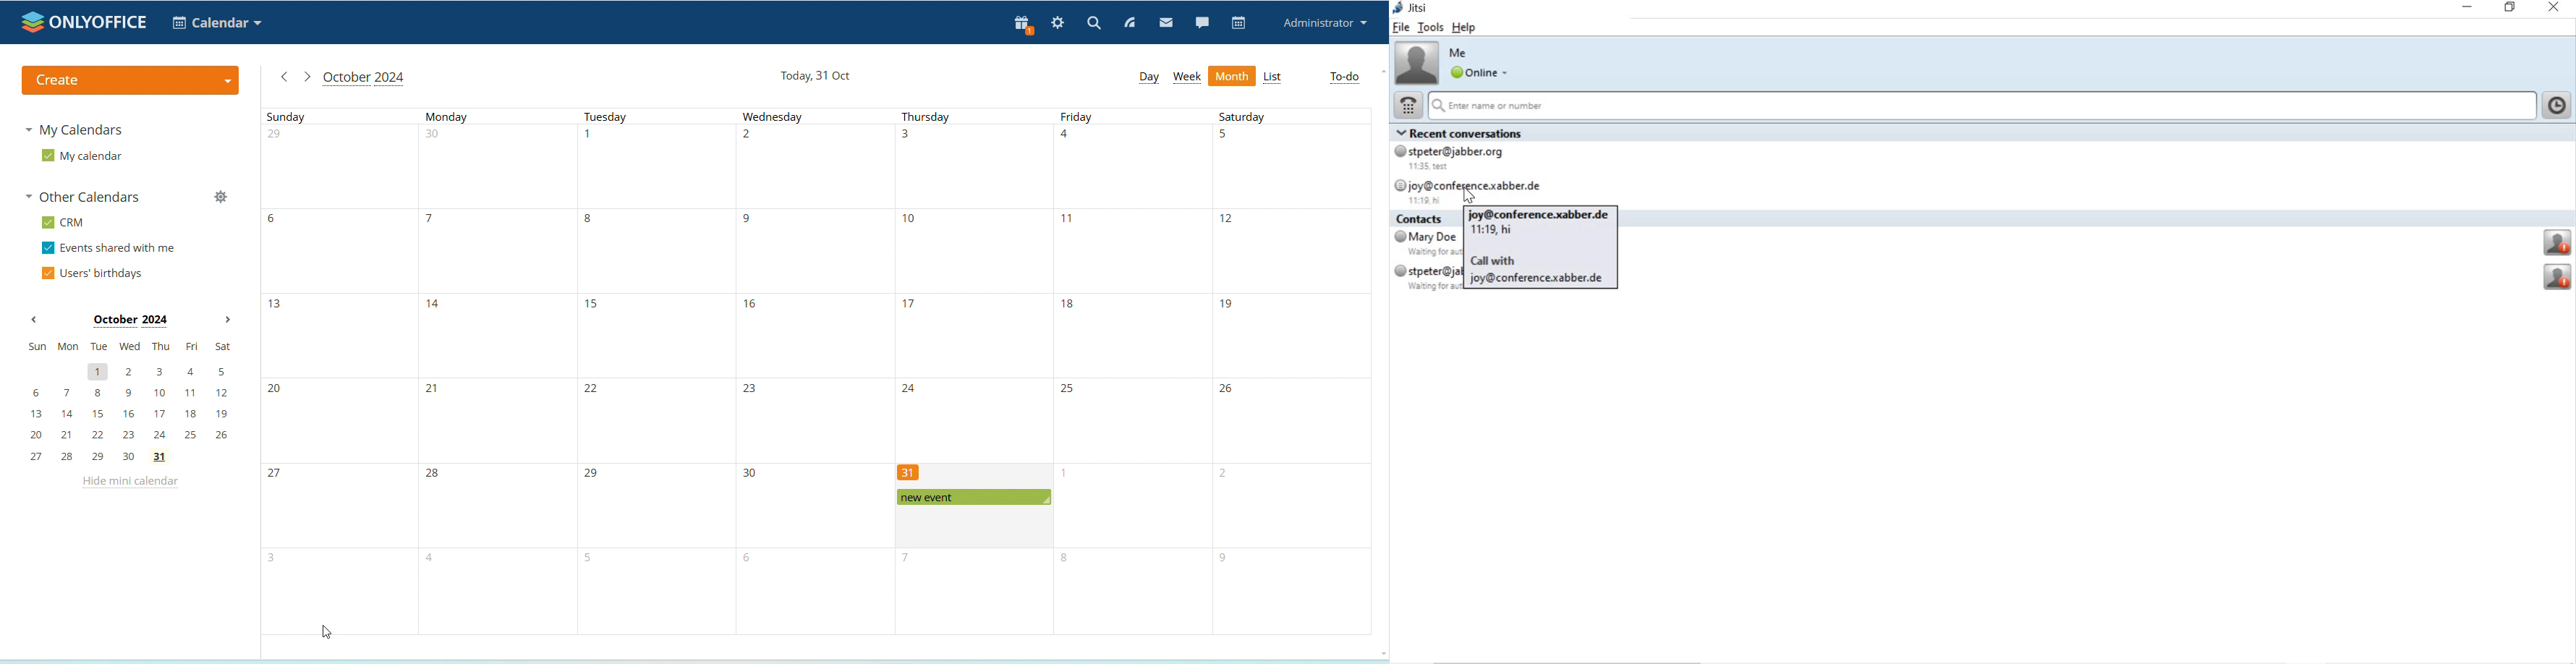  I want to click on go to next month, so click(306, 77).